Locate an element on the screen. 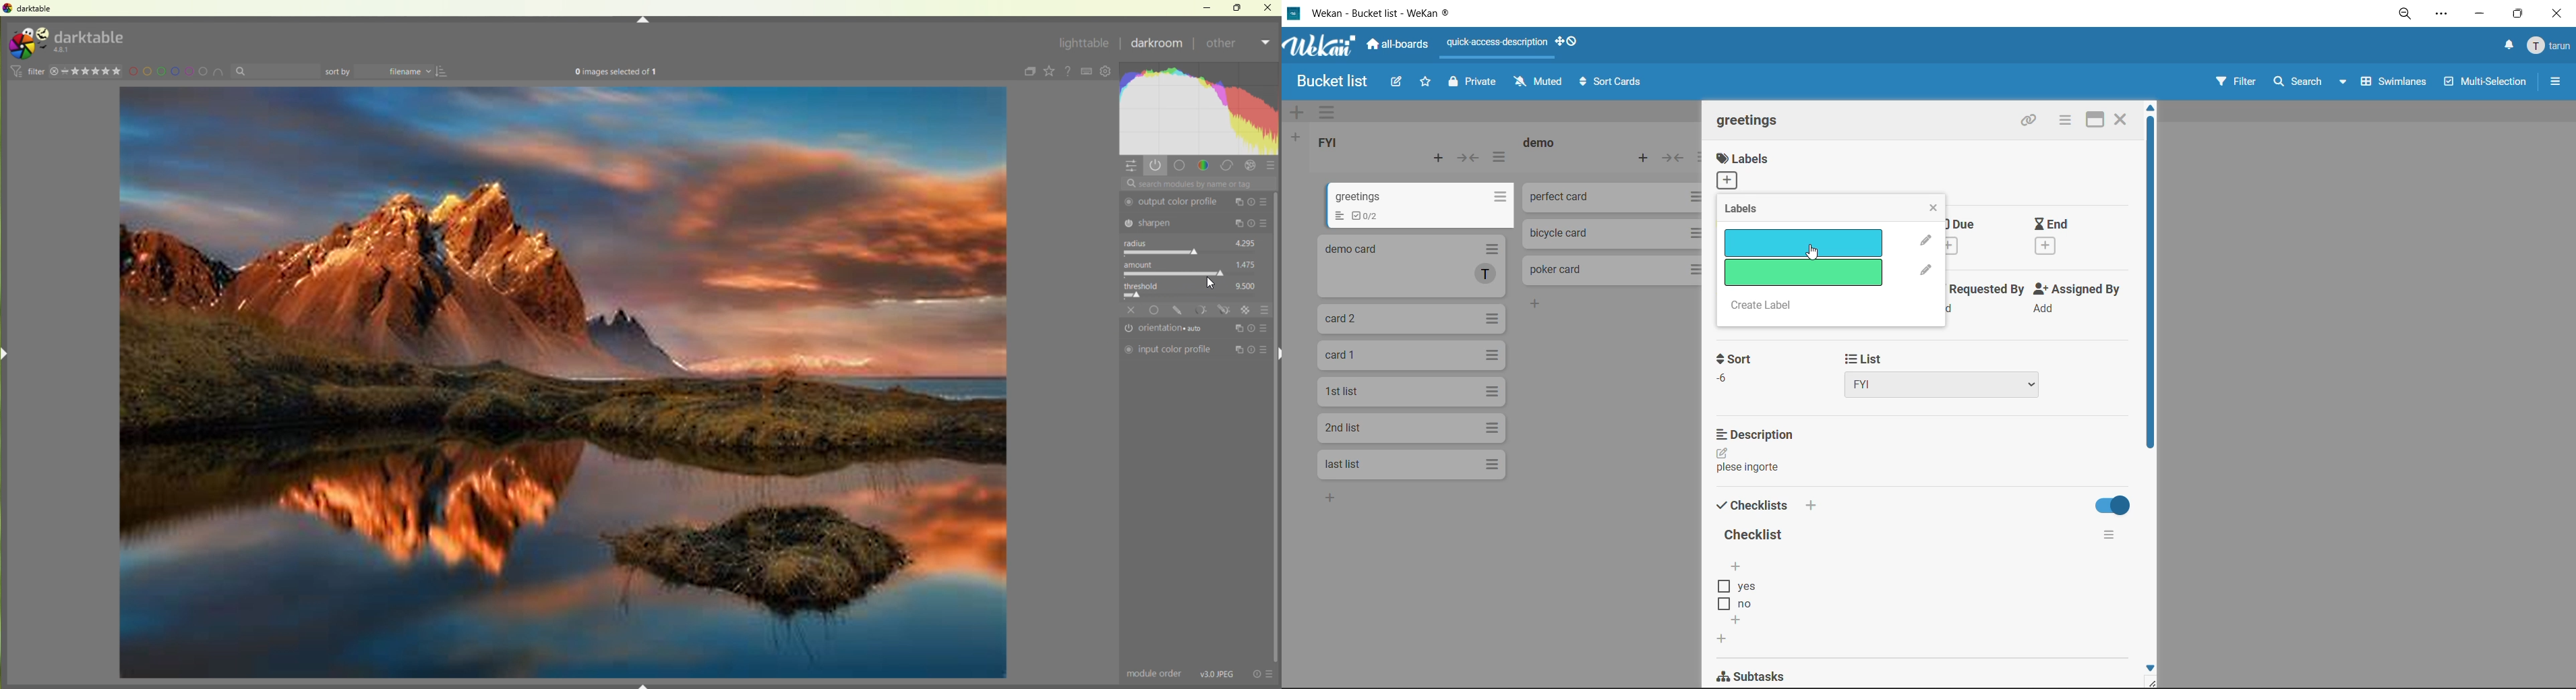  edit is located at coordinates (1725, 452).